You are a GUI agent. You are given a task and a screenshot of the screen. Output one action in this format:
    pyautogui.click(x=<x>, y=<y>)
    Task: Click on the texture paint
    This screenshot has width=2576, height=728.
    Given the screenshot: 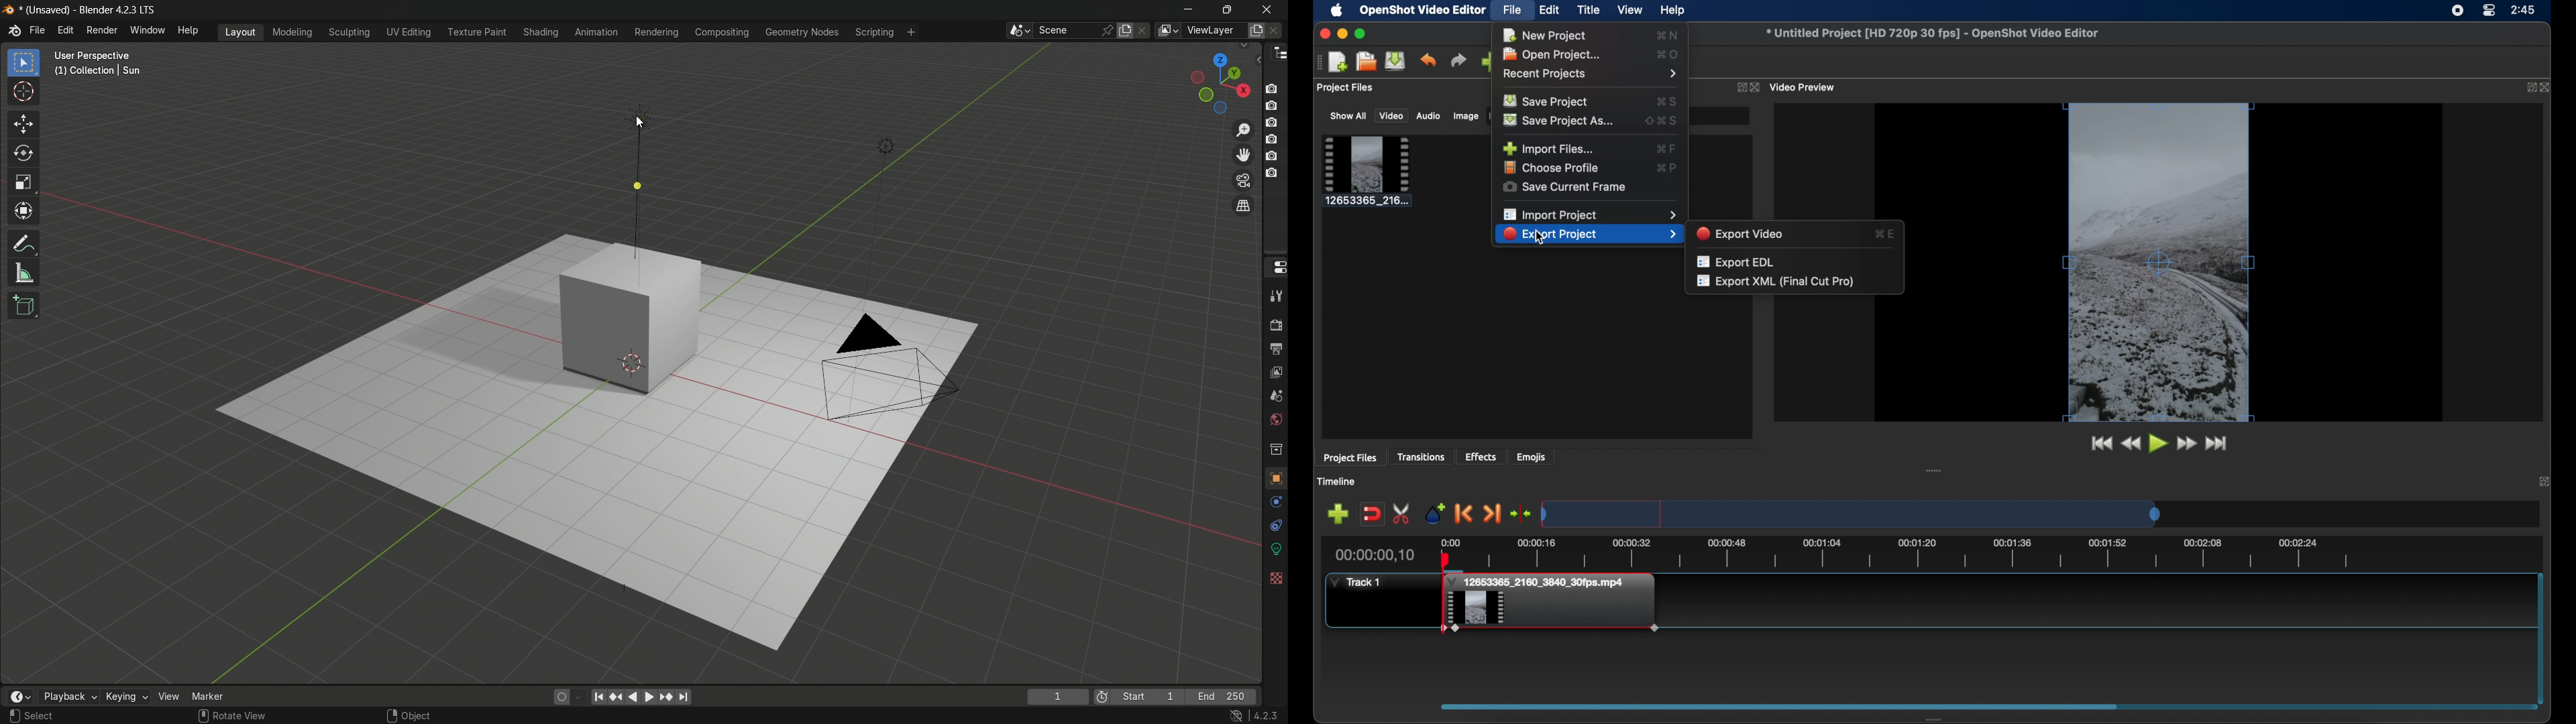 What is the action you would take?
    pyautogui.click(x=474, y=32)
    